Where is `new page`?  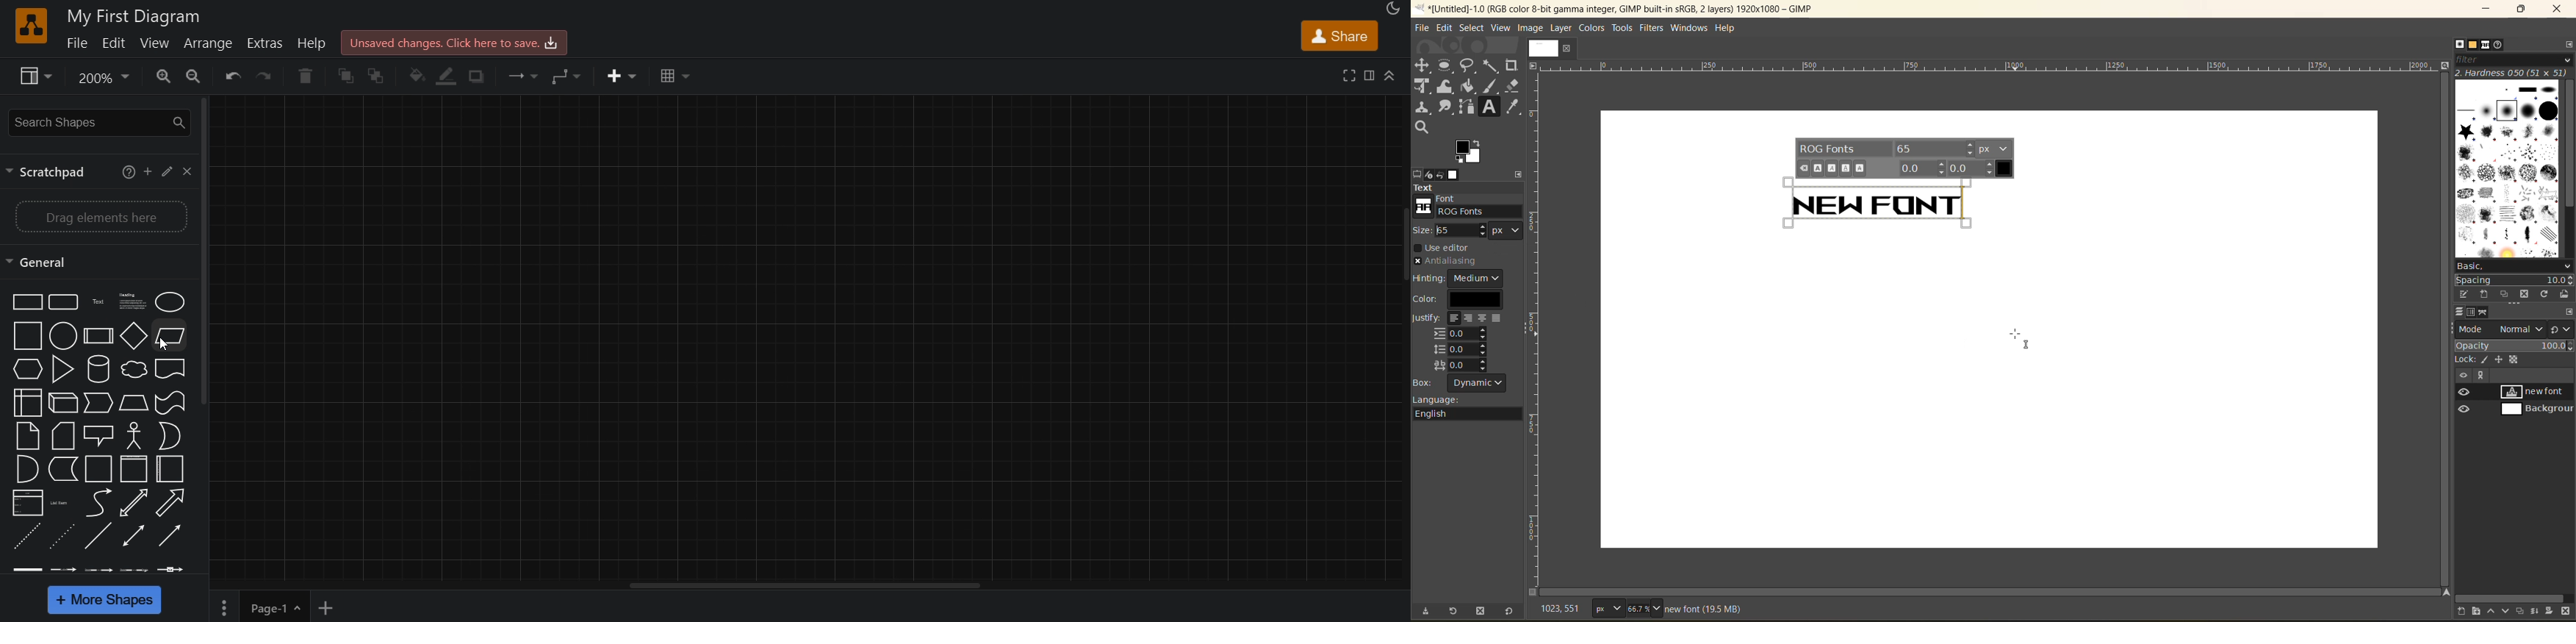
new page is located at coordinates (321, 608).